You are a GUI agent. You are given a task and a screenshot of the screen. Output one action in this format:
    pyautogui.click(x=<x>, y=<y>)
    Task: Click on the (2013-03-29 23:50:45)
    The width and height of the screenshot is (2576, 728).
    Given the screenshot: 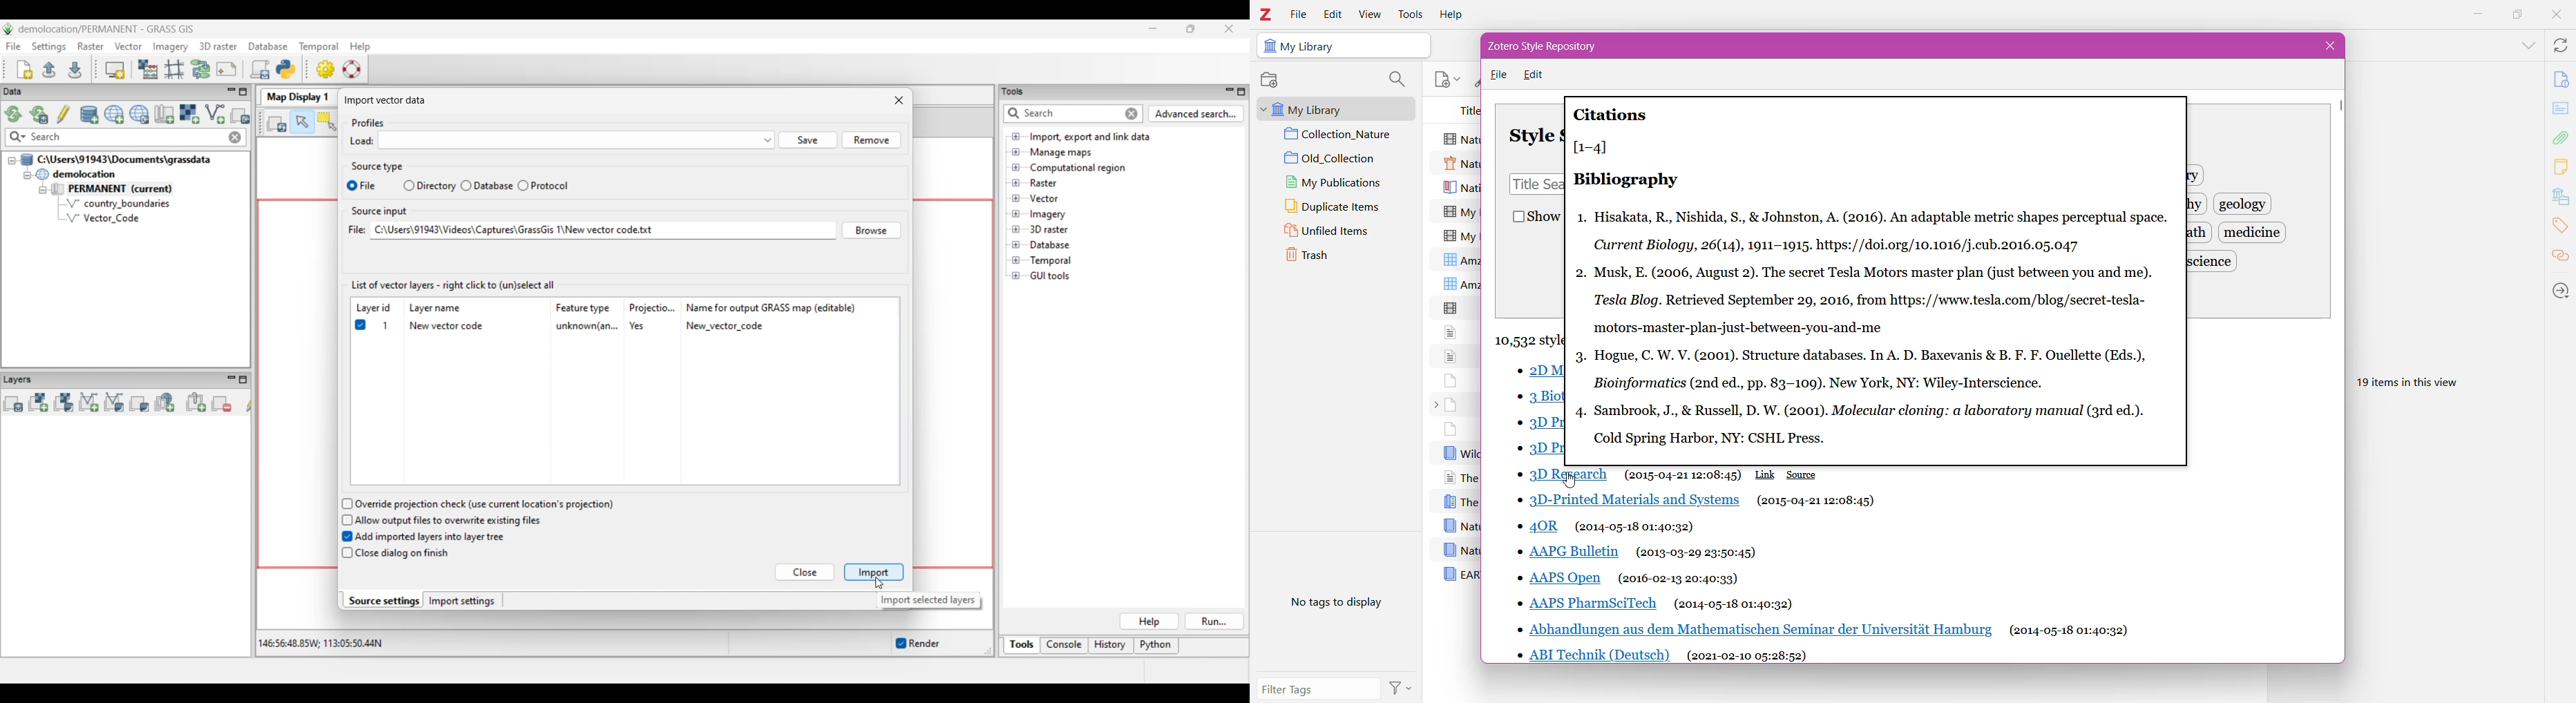 What is the action you would take?
    pyautogui.click(x=1696, y=553)
    